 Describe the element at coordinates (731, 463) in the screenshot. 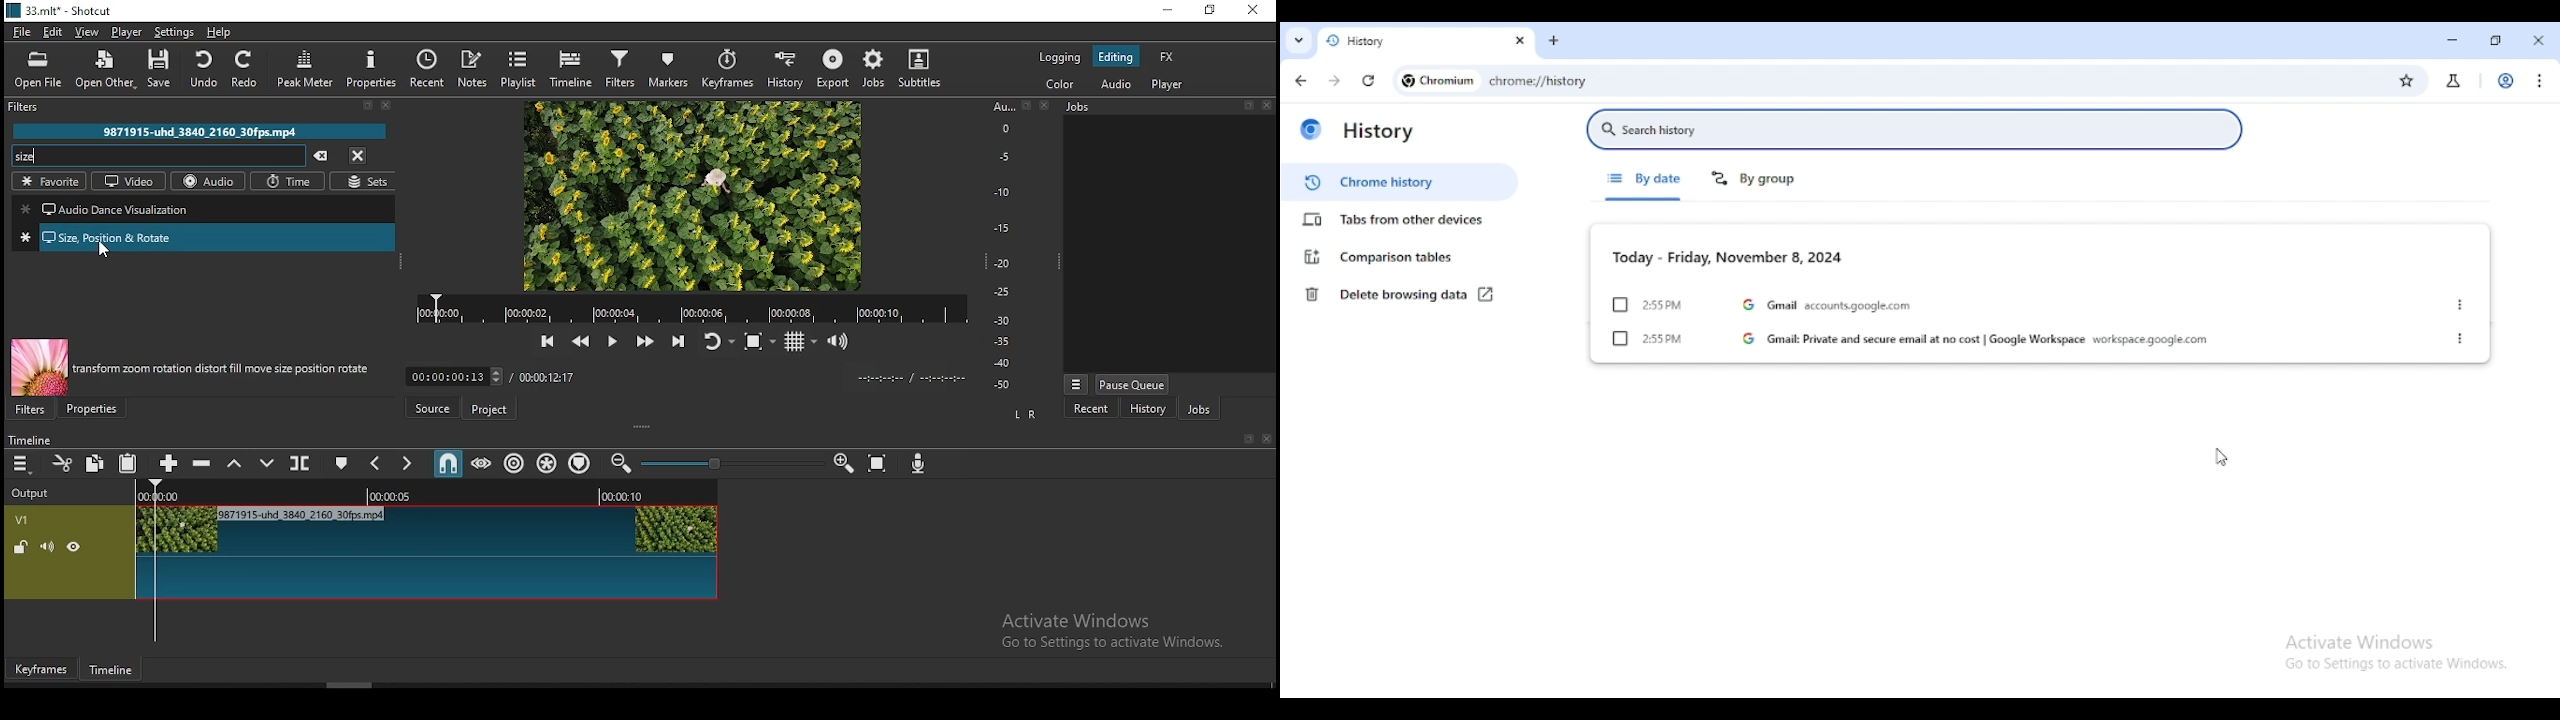

I see `zoom slider` at that location.